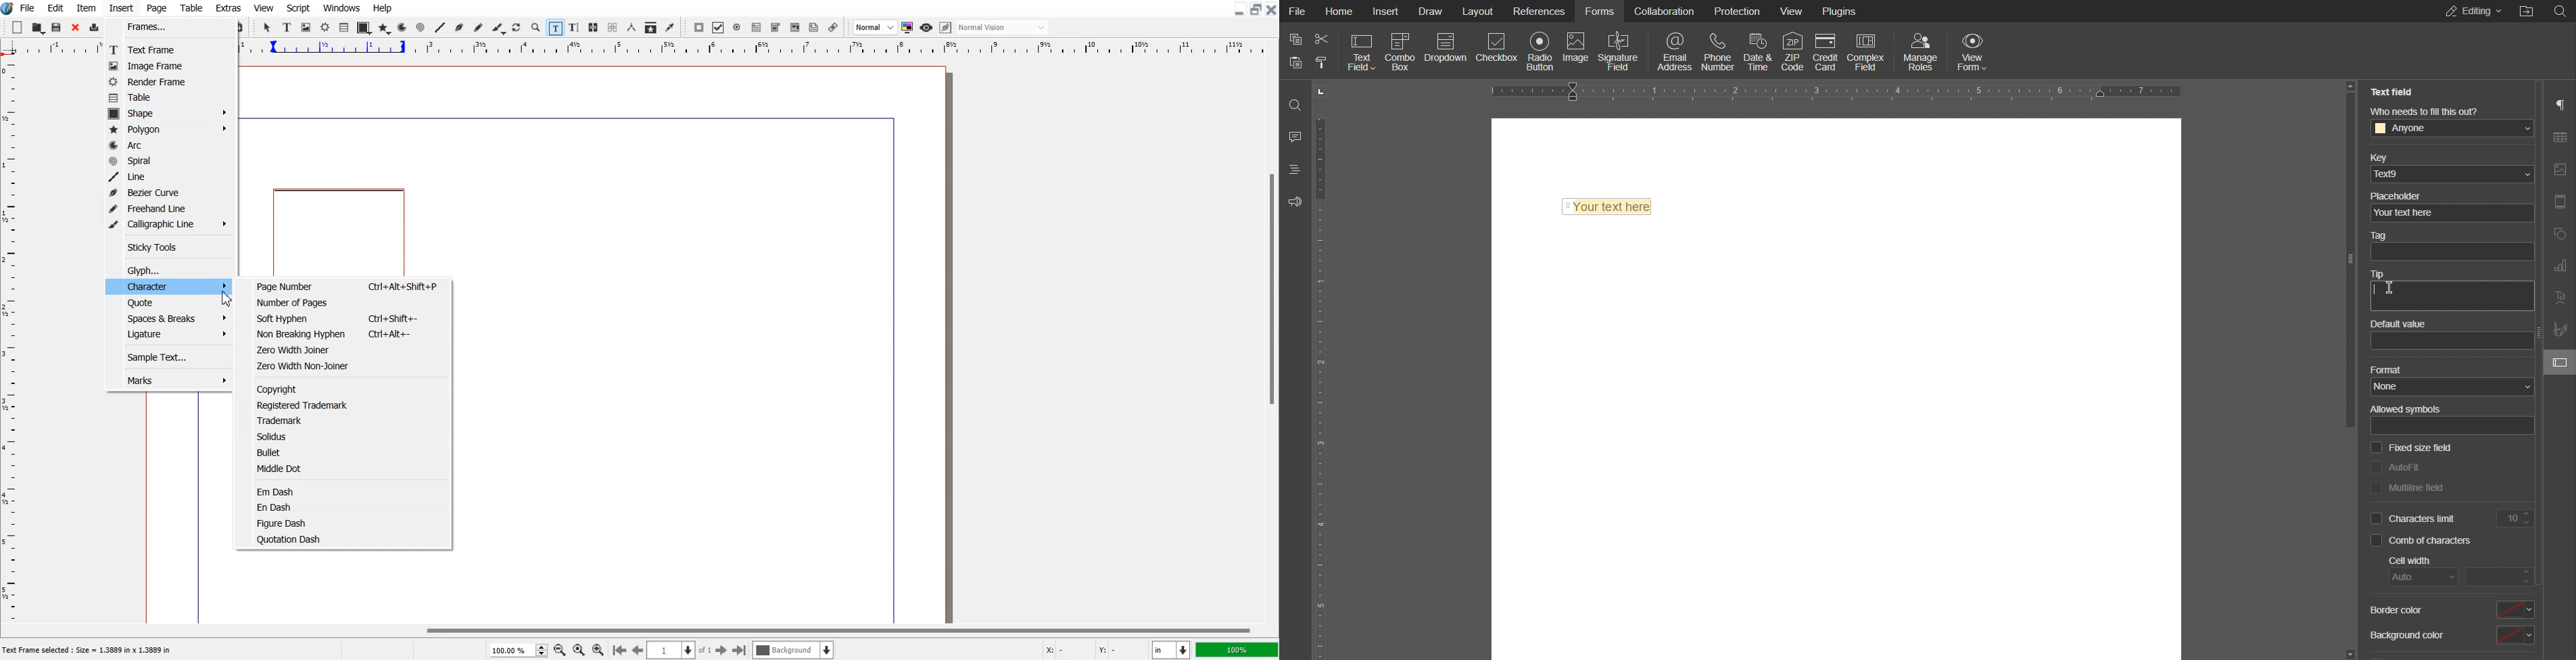 The image size is (2576, 672). Describe the element at coordinates (2435, 542) in the screenshot. I see `Comb of characters` at that location.